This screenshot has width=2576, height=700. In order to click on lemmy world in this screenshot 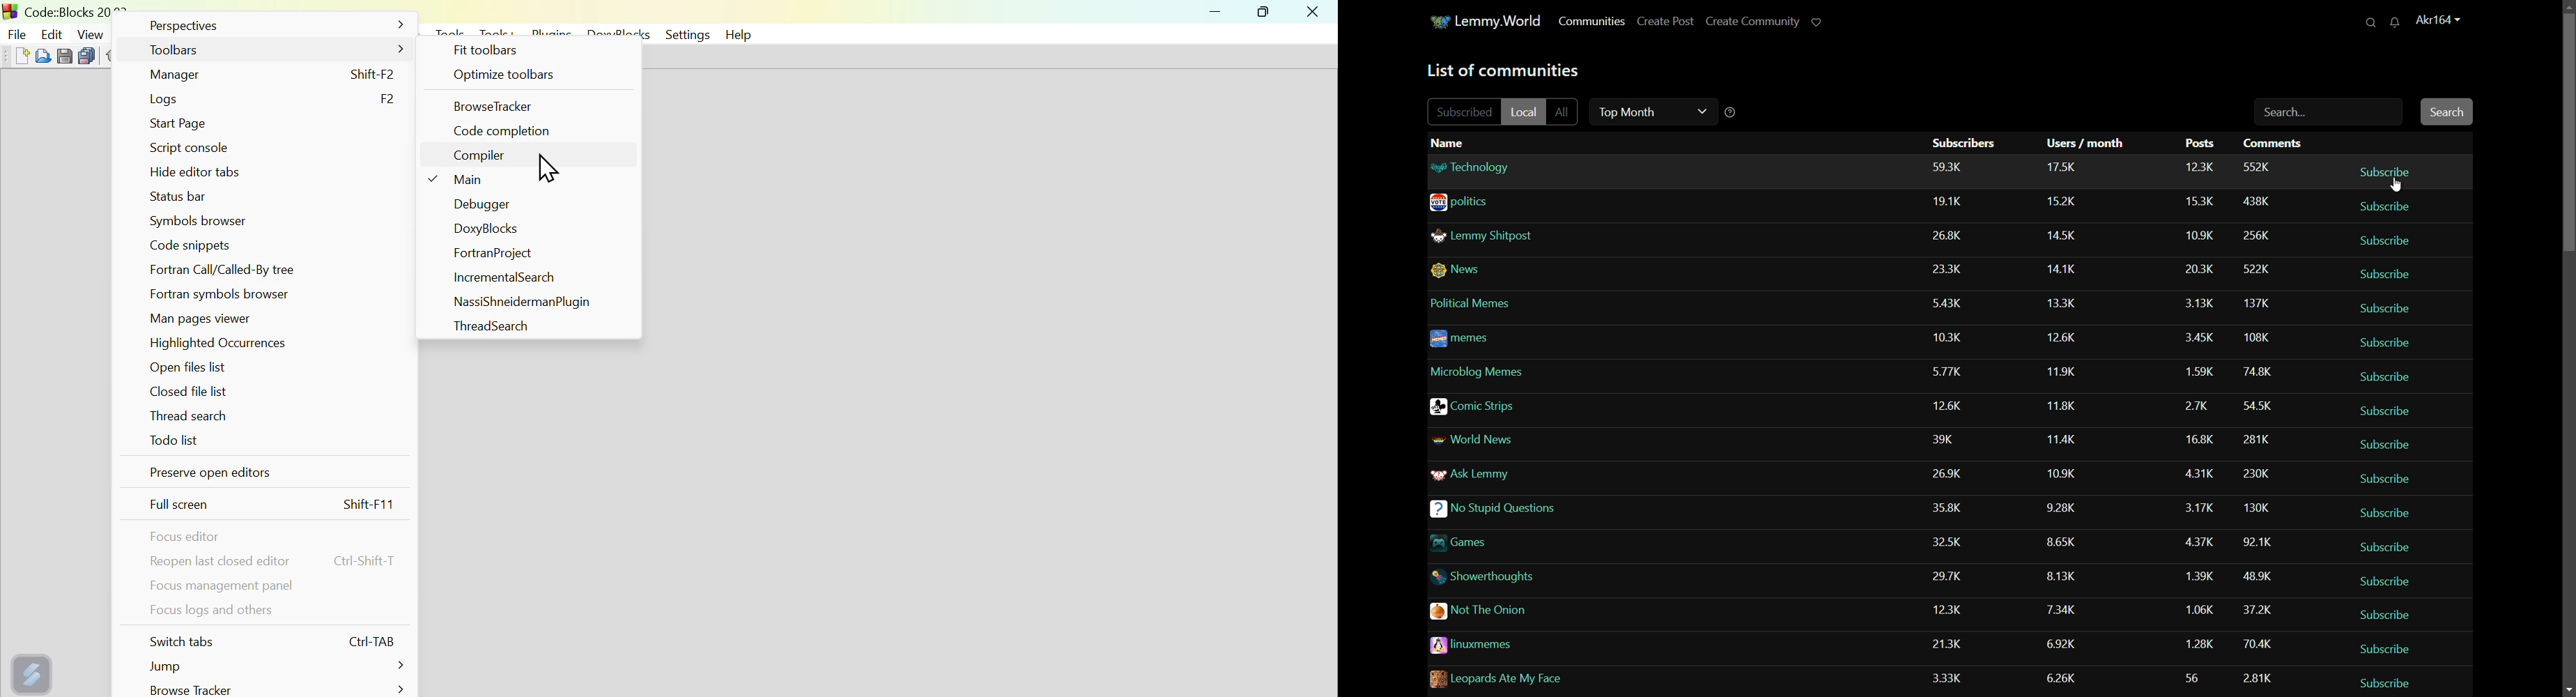, I will do `click(1502, 21)`.